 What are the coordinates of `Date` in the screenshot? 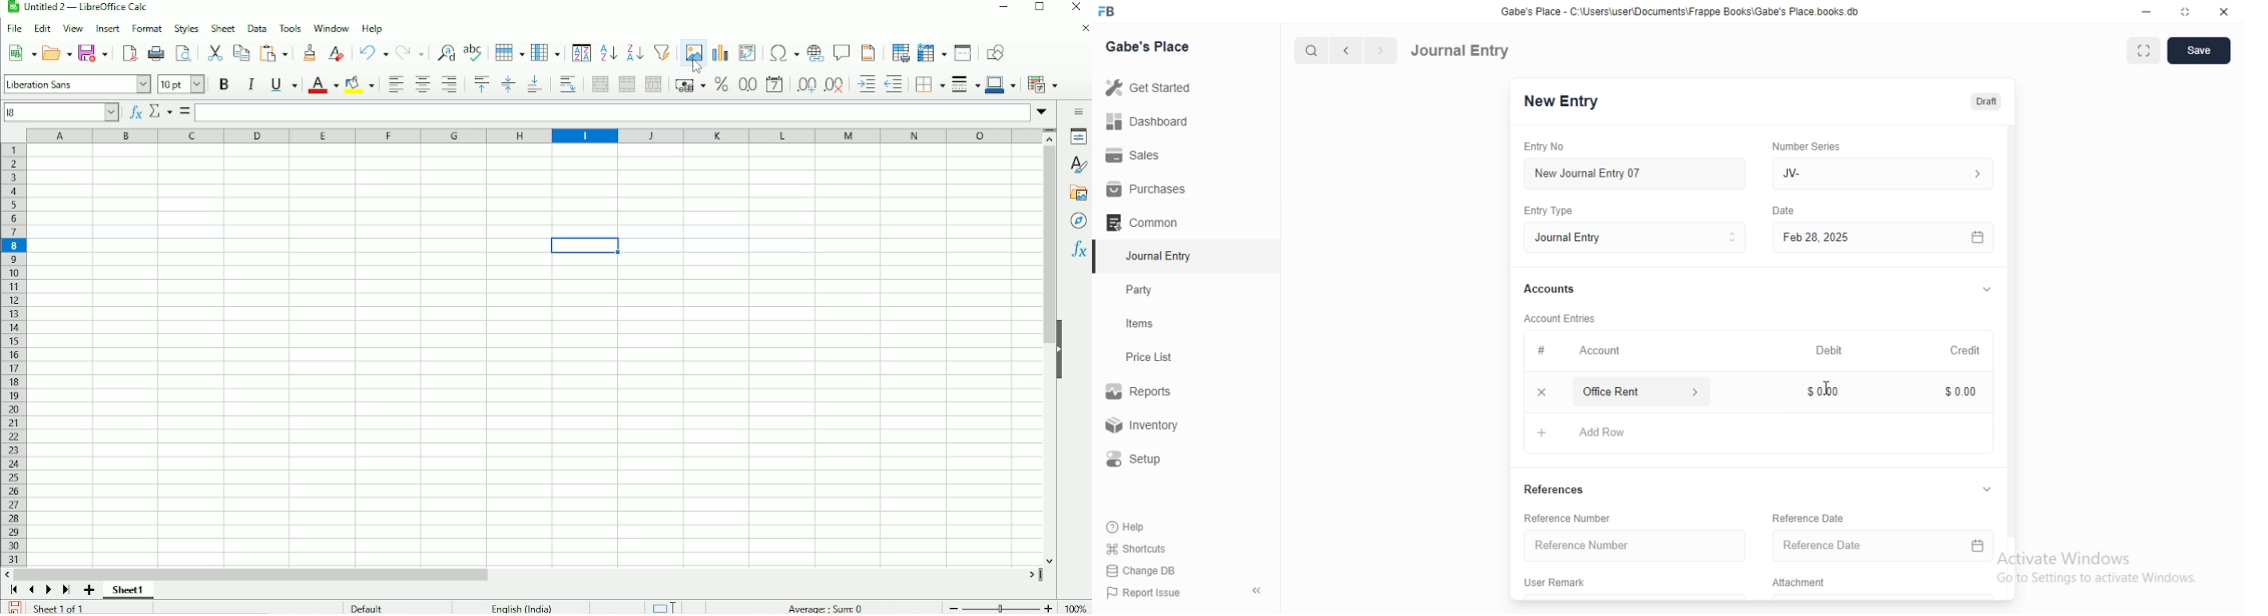 It's located at (1785, 210).